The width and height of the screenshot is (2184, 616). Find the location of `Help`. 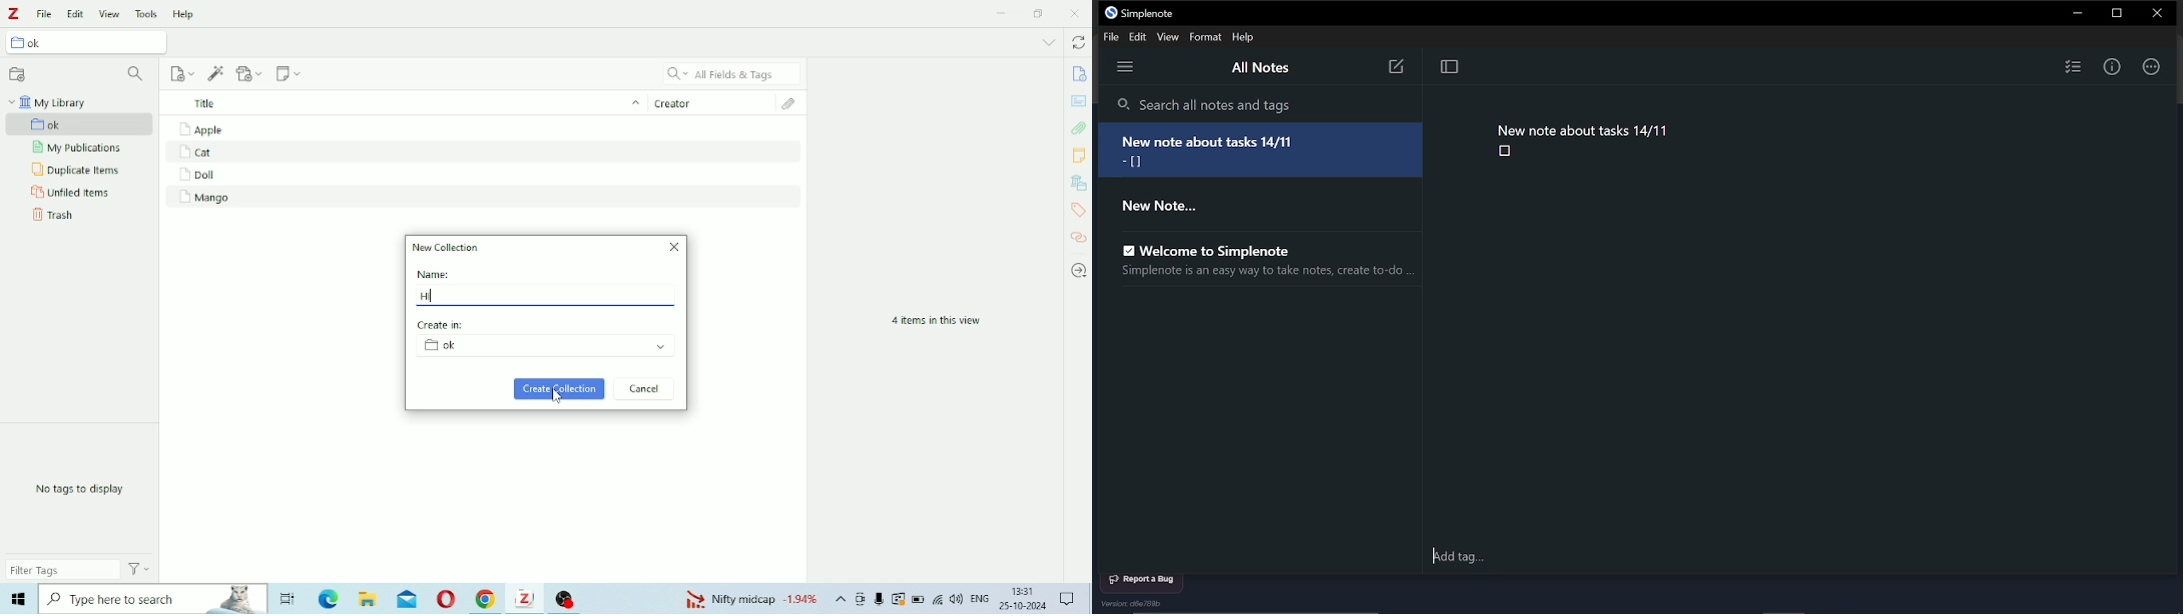

Help is located at coordinates (184, 13).